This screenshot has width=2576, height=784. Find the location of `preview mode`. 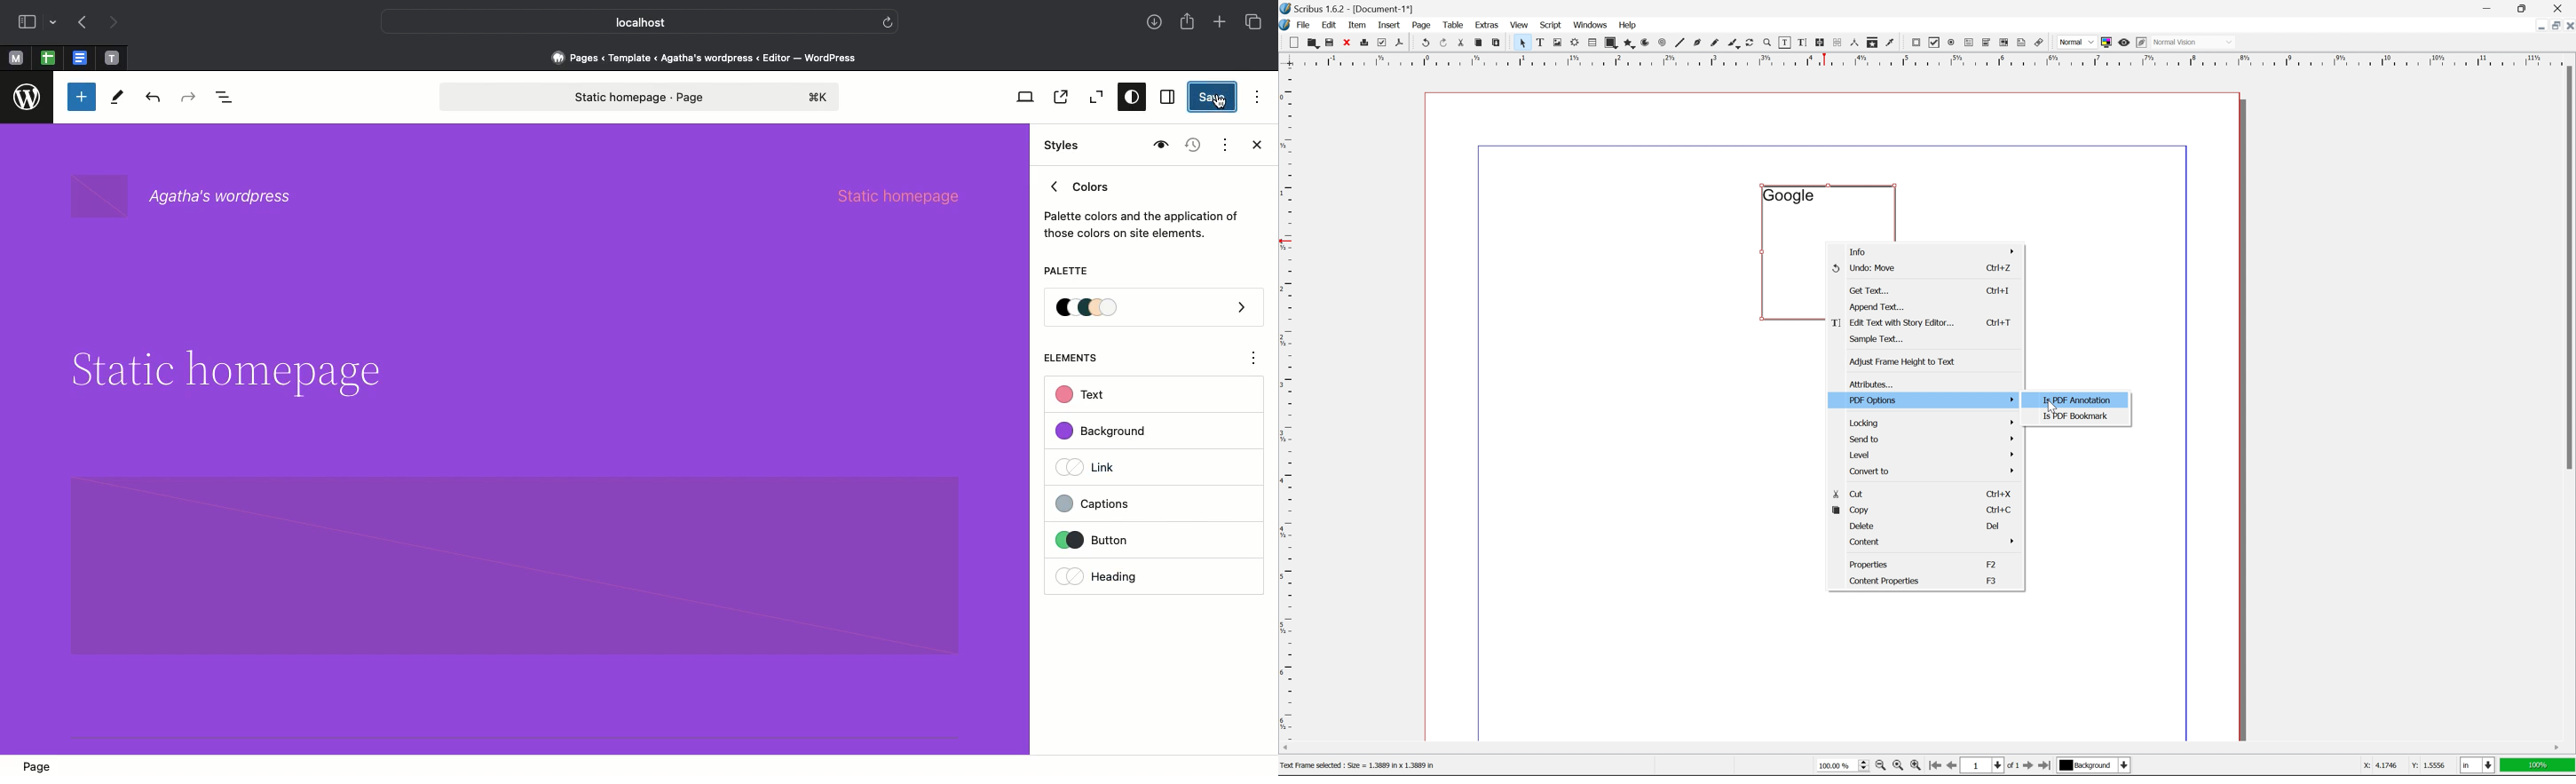

preview mode is located at coordinates (2123, 42).